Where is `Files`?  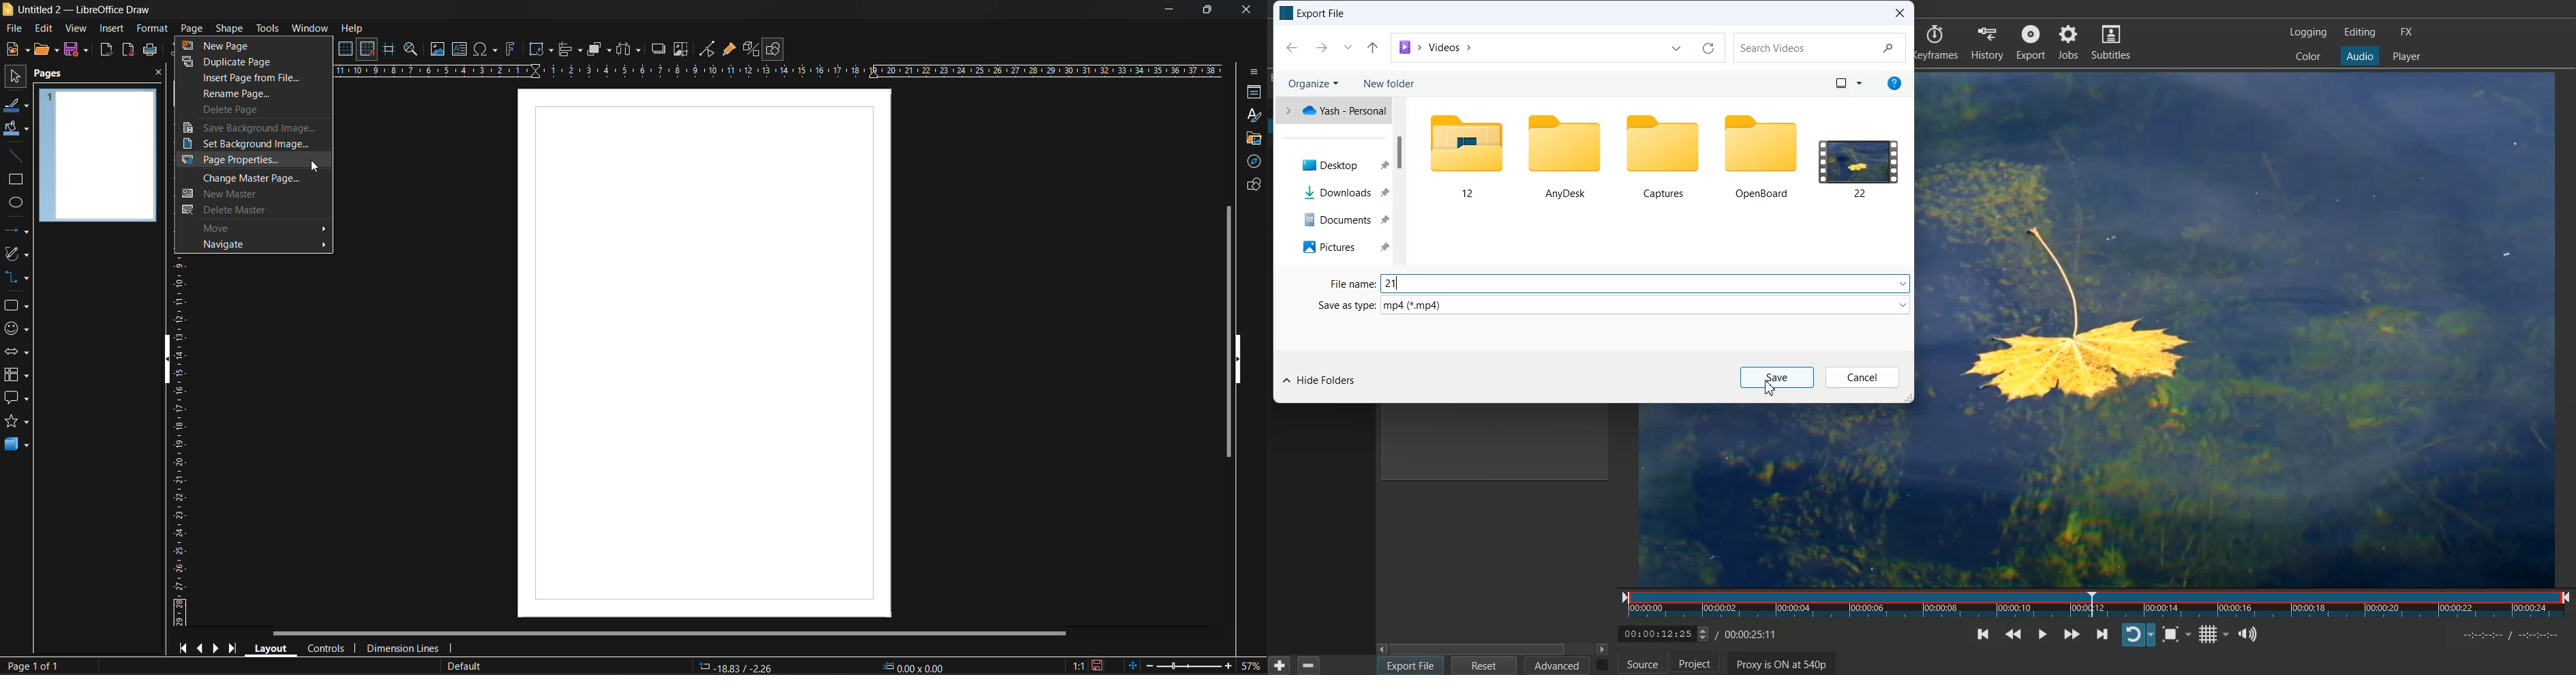 Files is located at coordinates (1863, 156).